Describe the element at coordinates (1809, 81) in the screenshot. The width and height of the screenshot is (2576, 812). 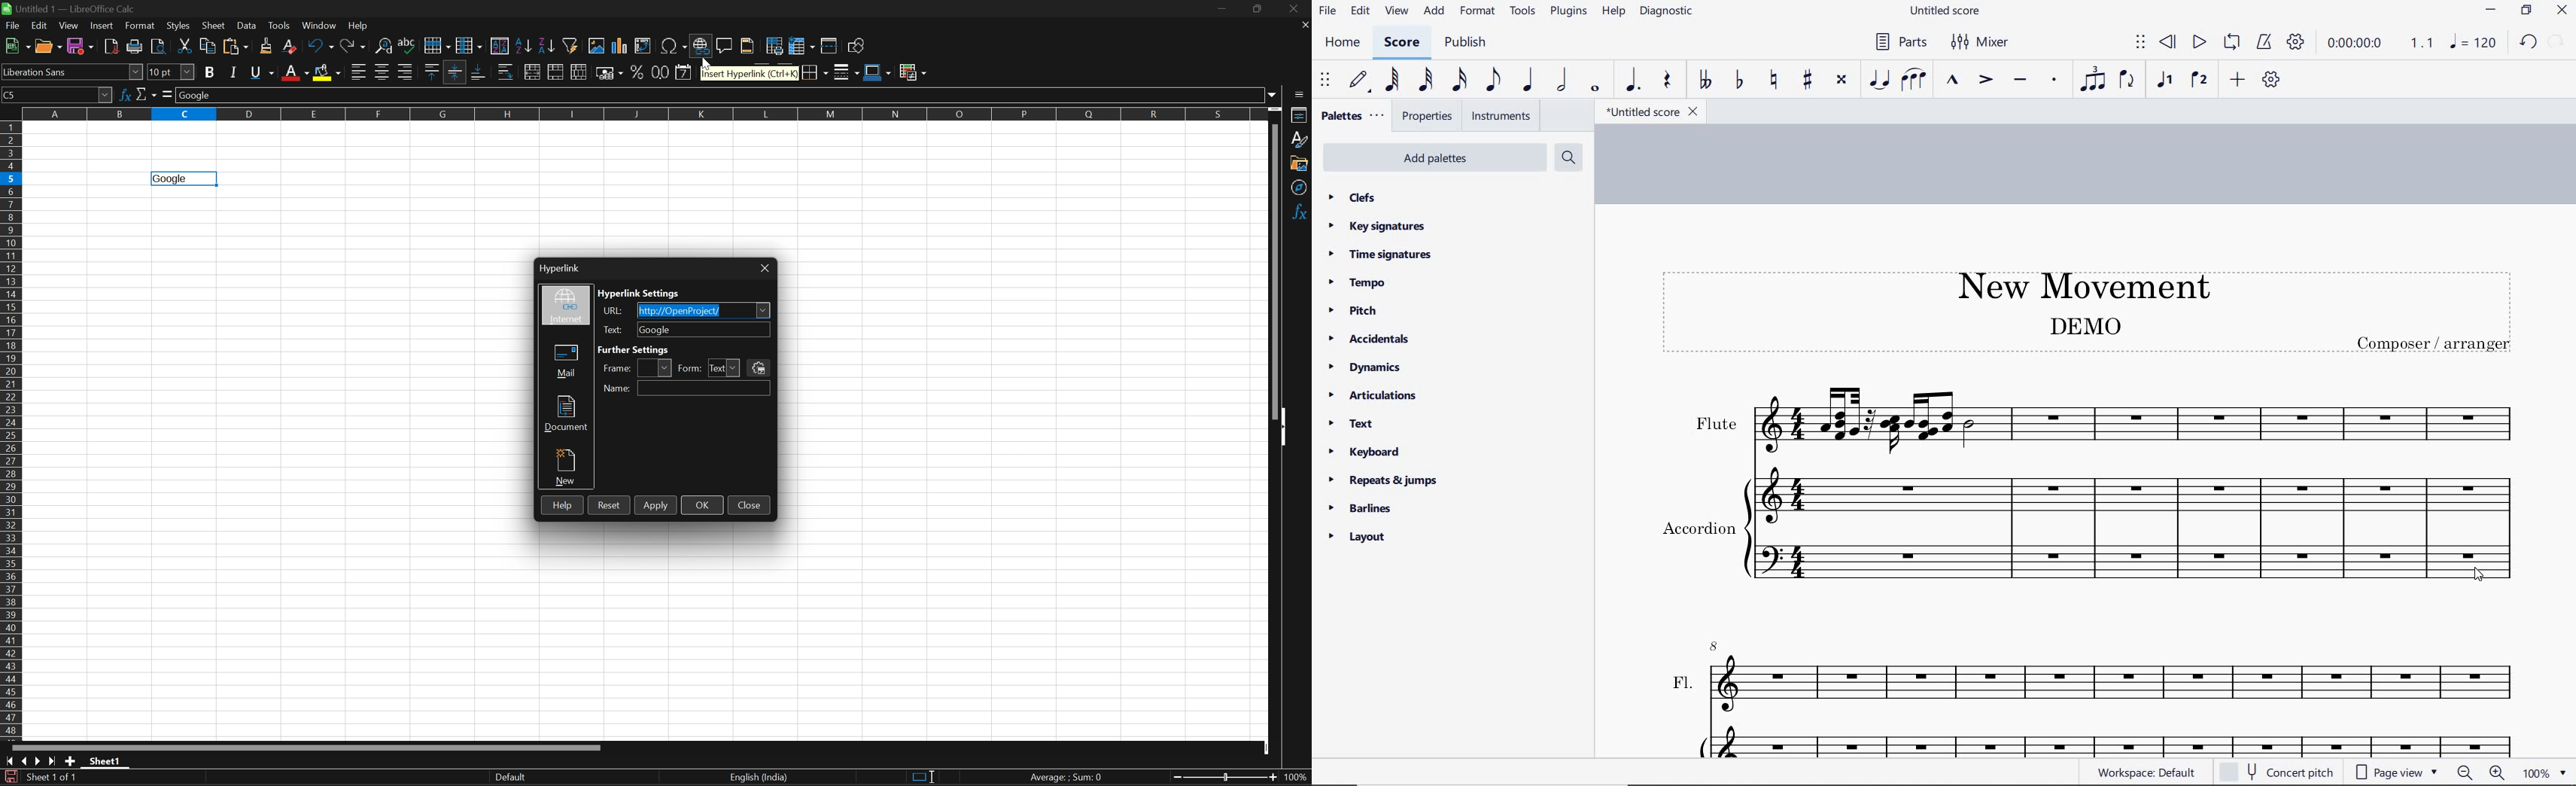
I see `toggle sharp` at that location.